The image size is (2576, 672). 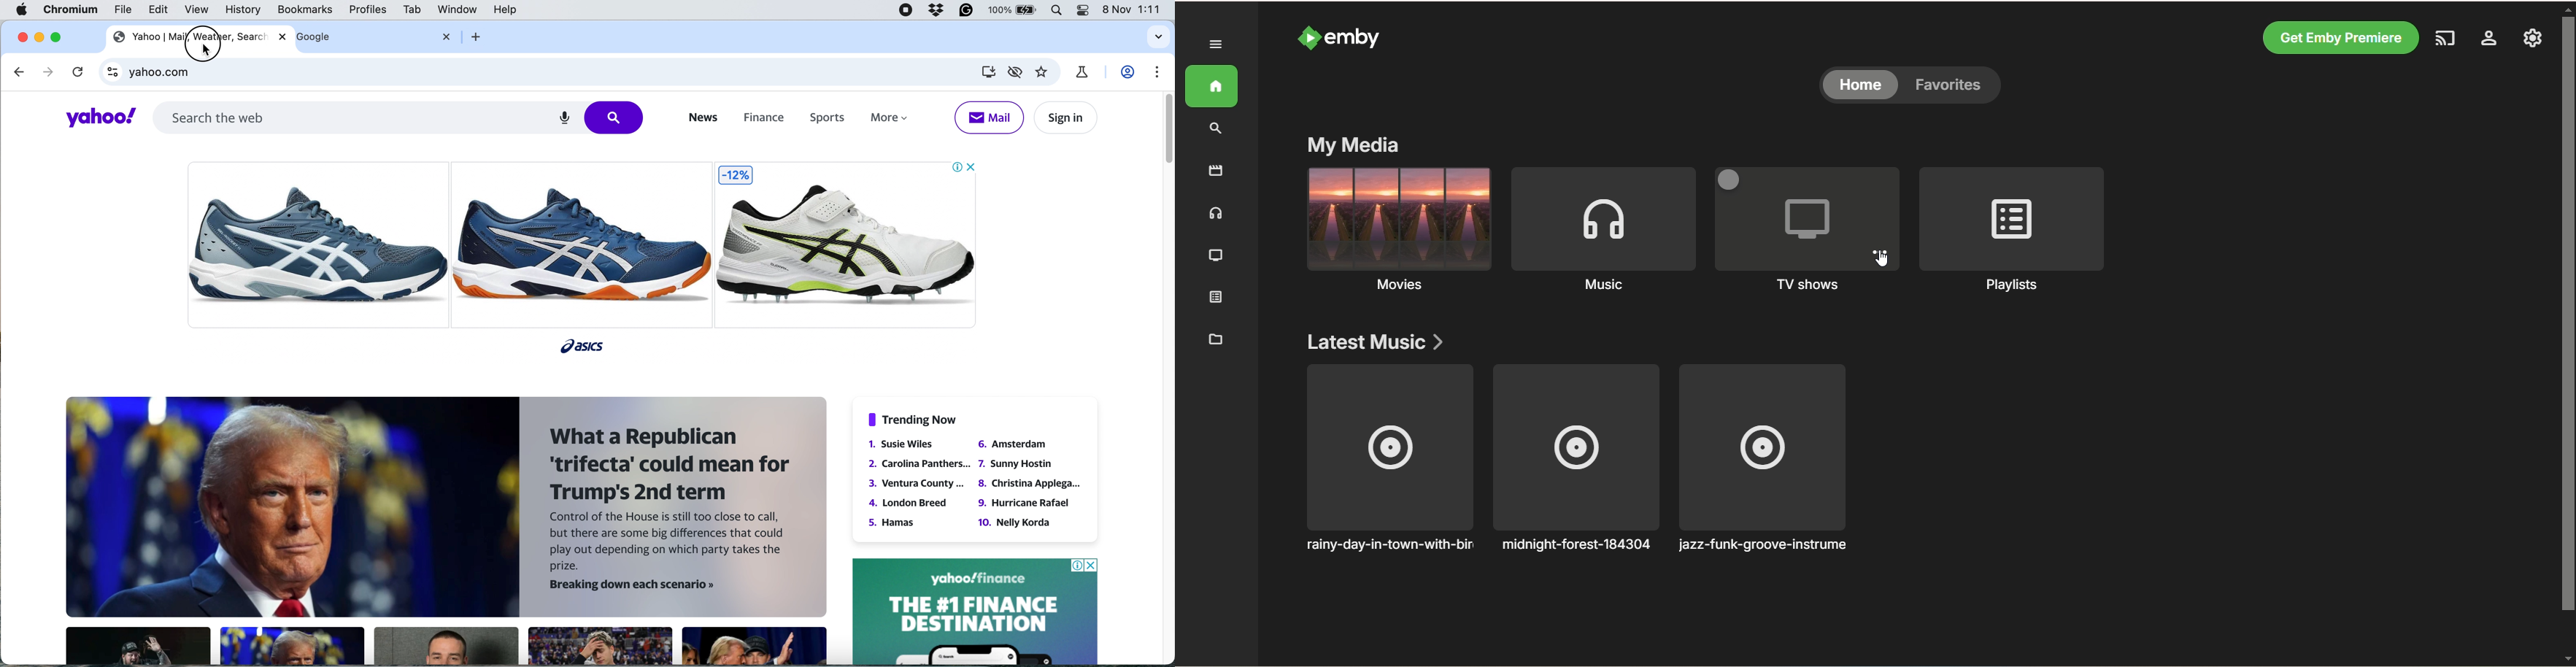 What do you see at coordinates (20, 72) in the screenshot?
I see `go back` at bounding box center [20, 72].